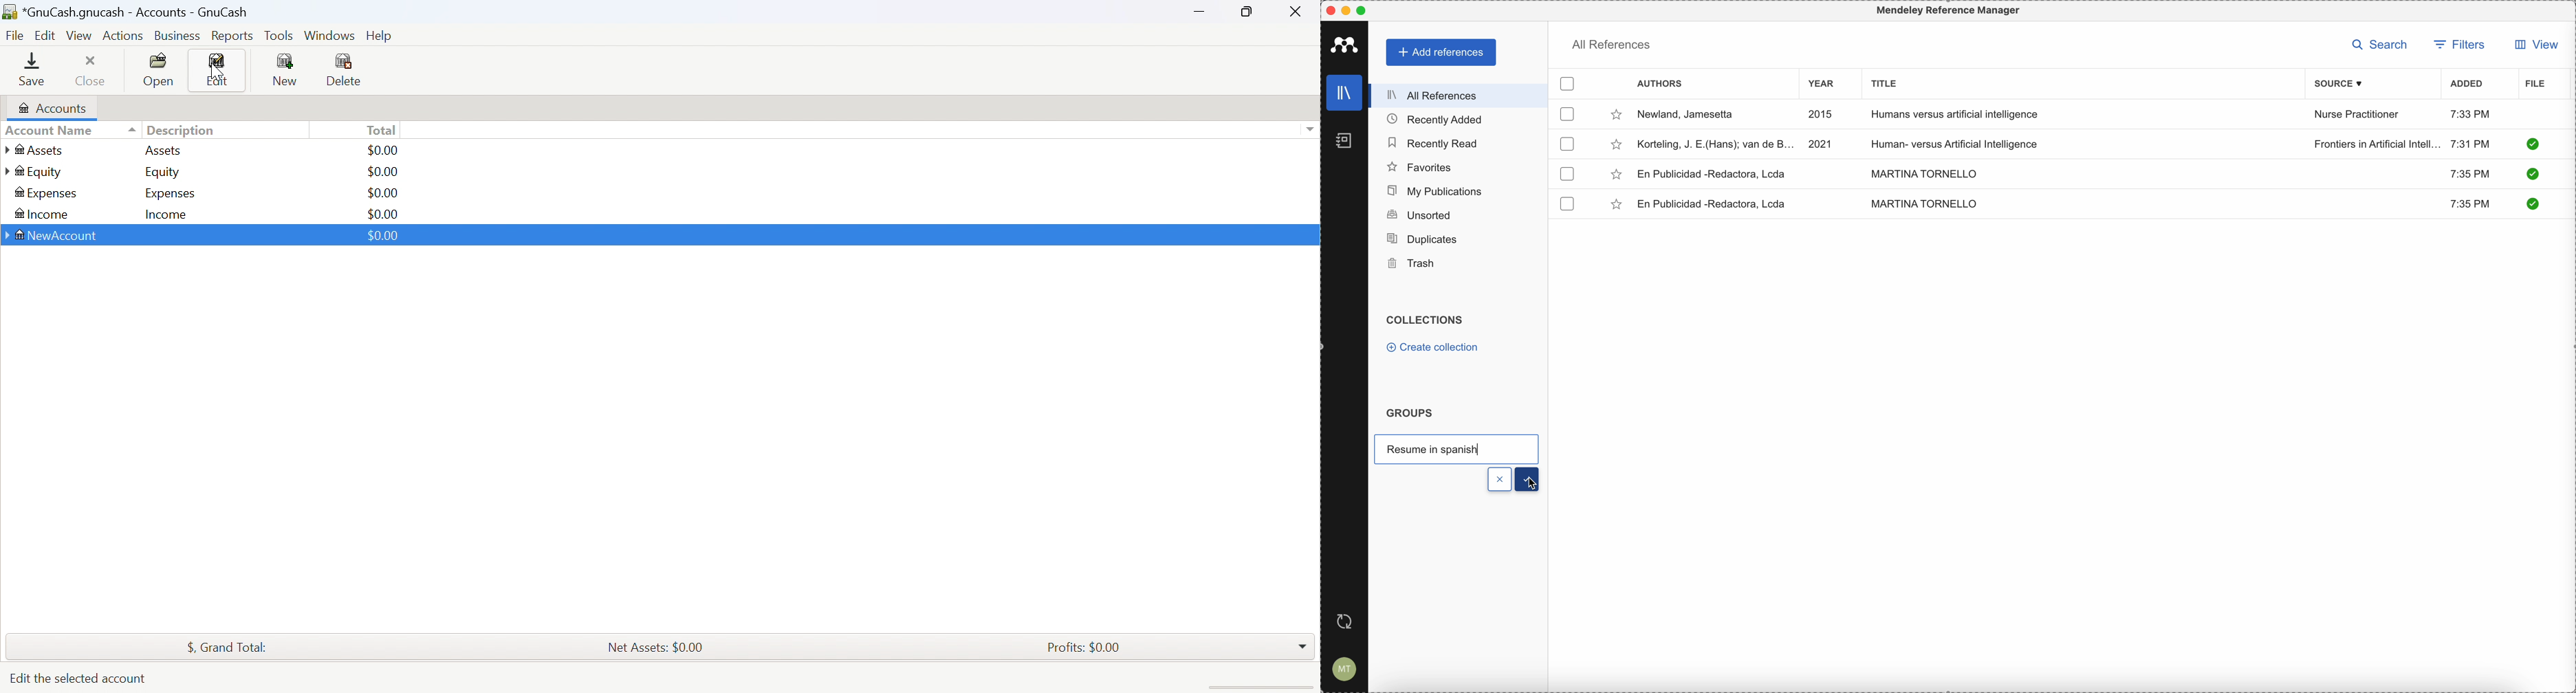 This screenshot has height=700, width=2576. I want to click on Income, so click(41, 215).